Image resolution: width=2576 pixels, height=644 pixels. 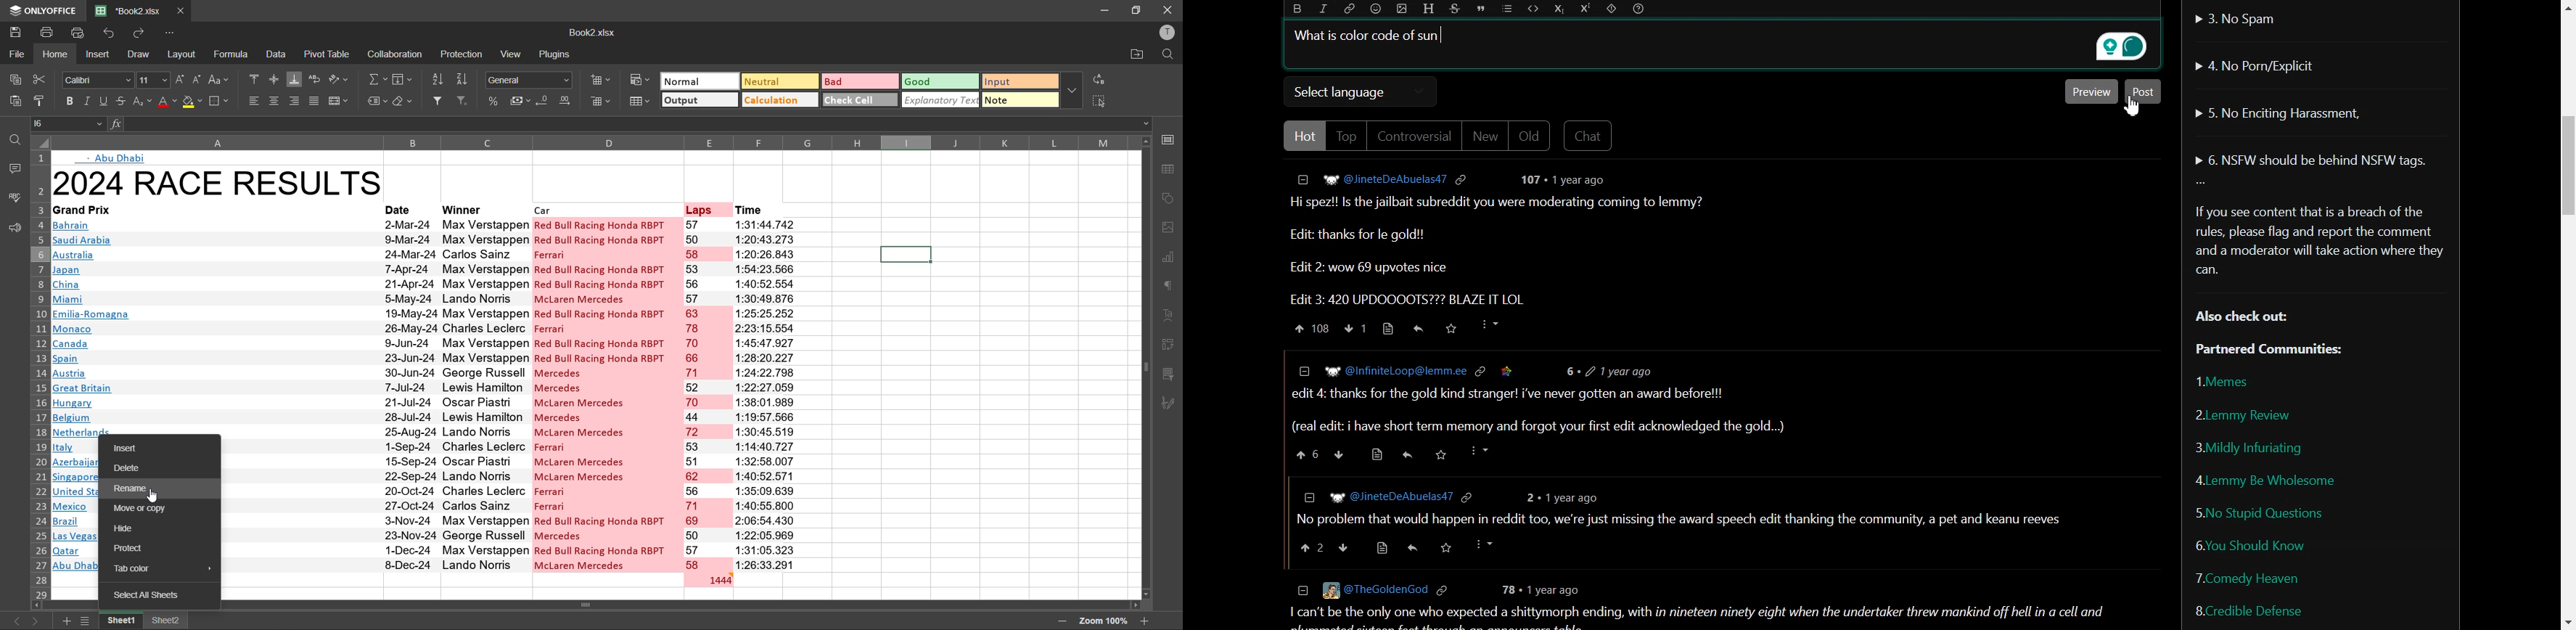 I want to click on Controversial, so click(x=1414, y=136).